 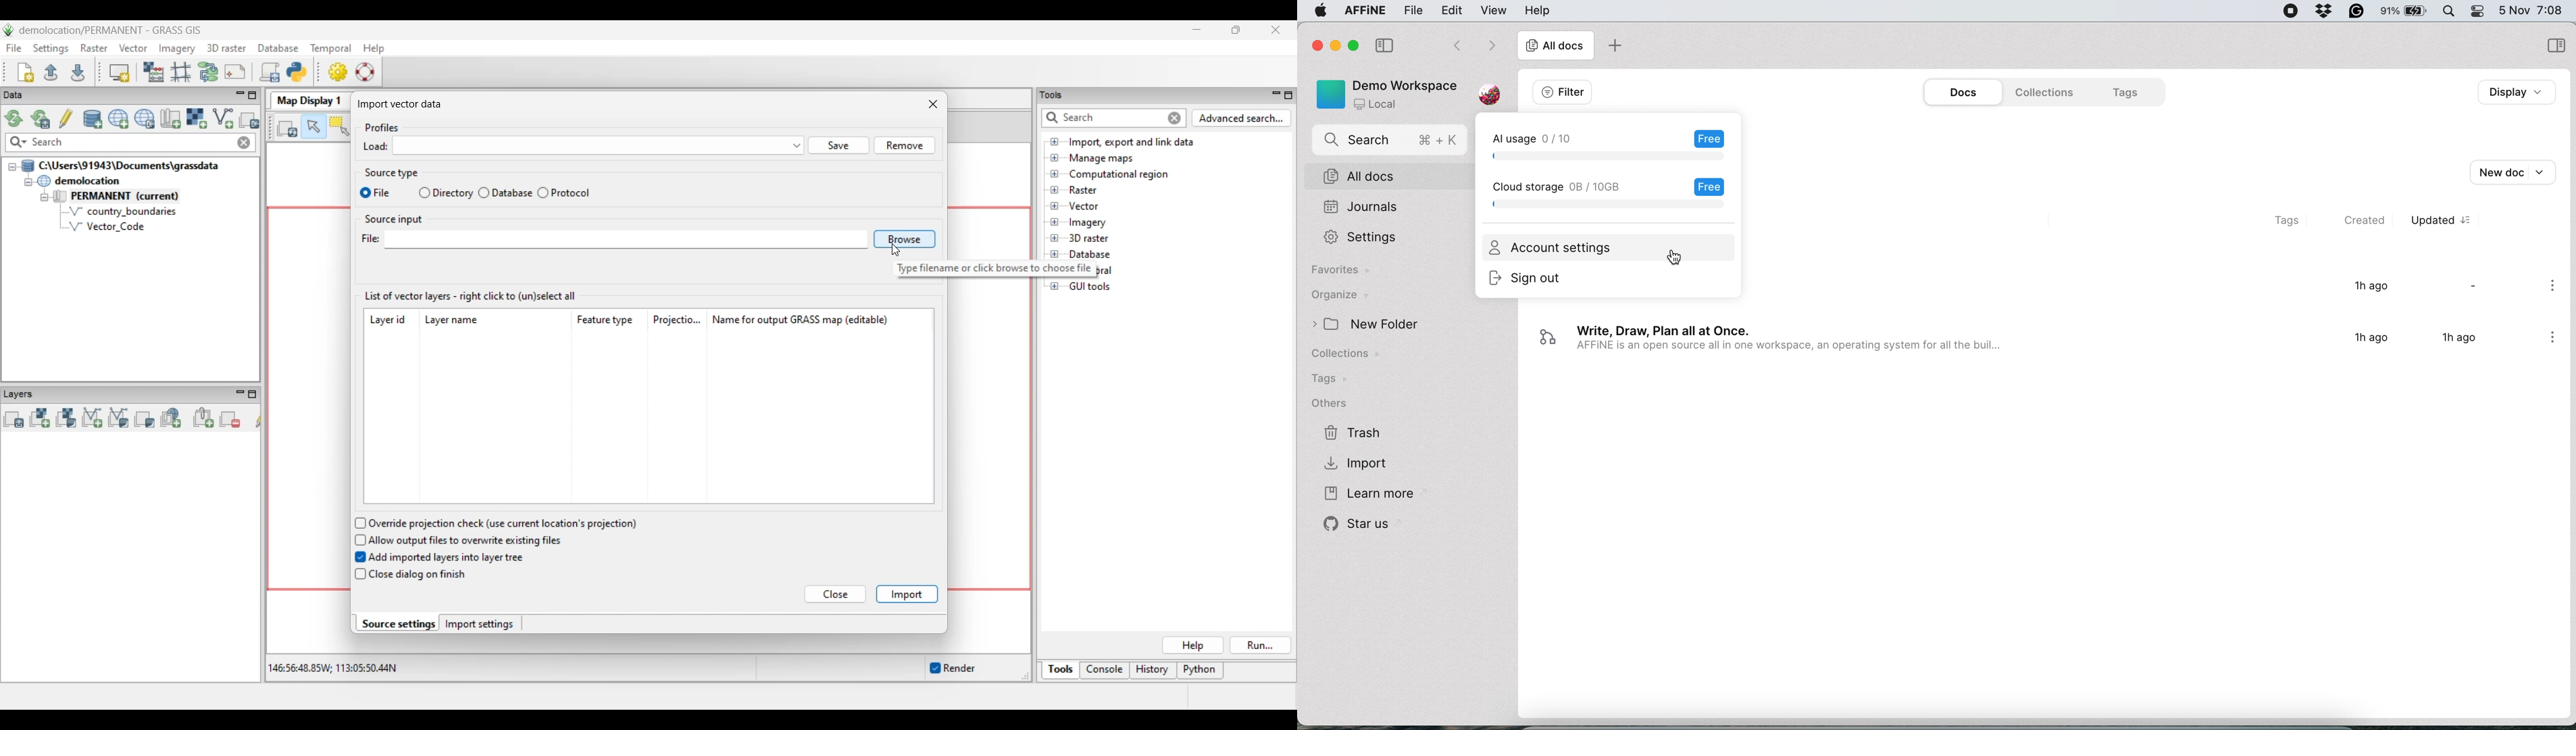 I want to click on organize, so click(x=1351, y=296).